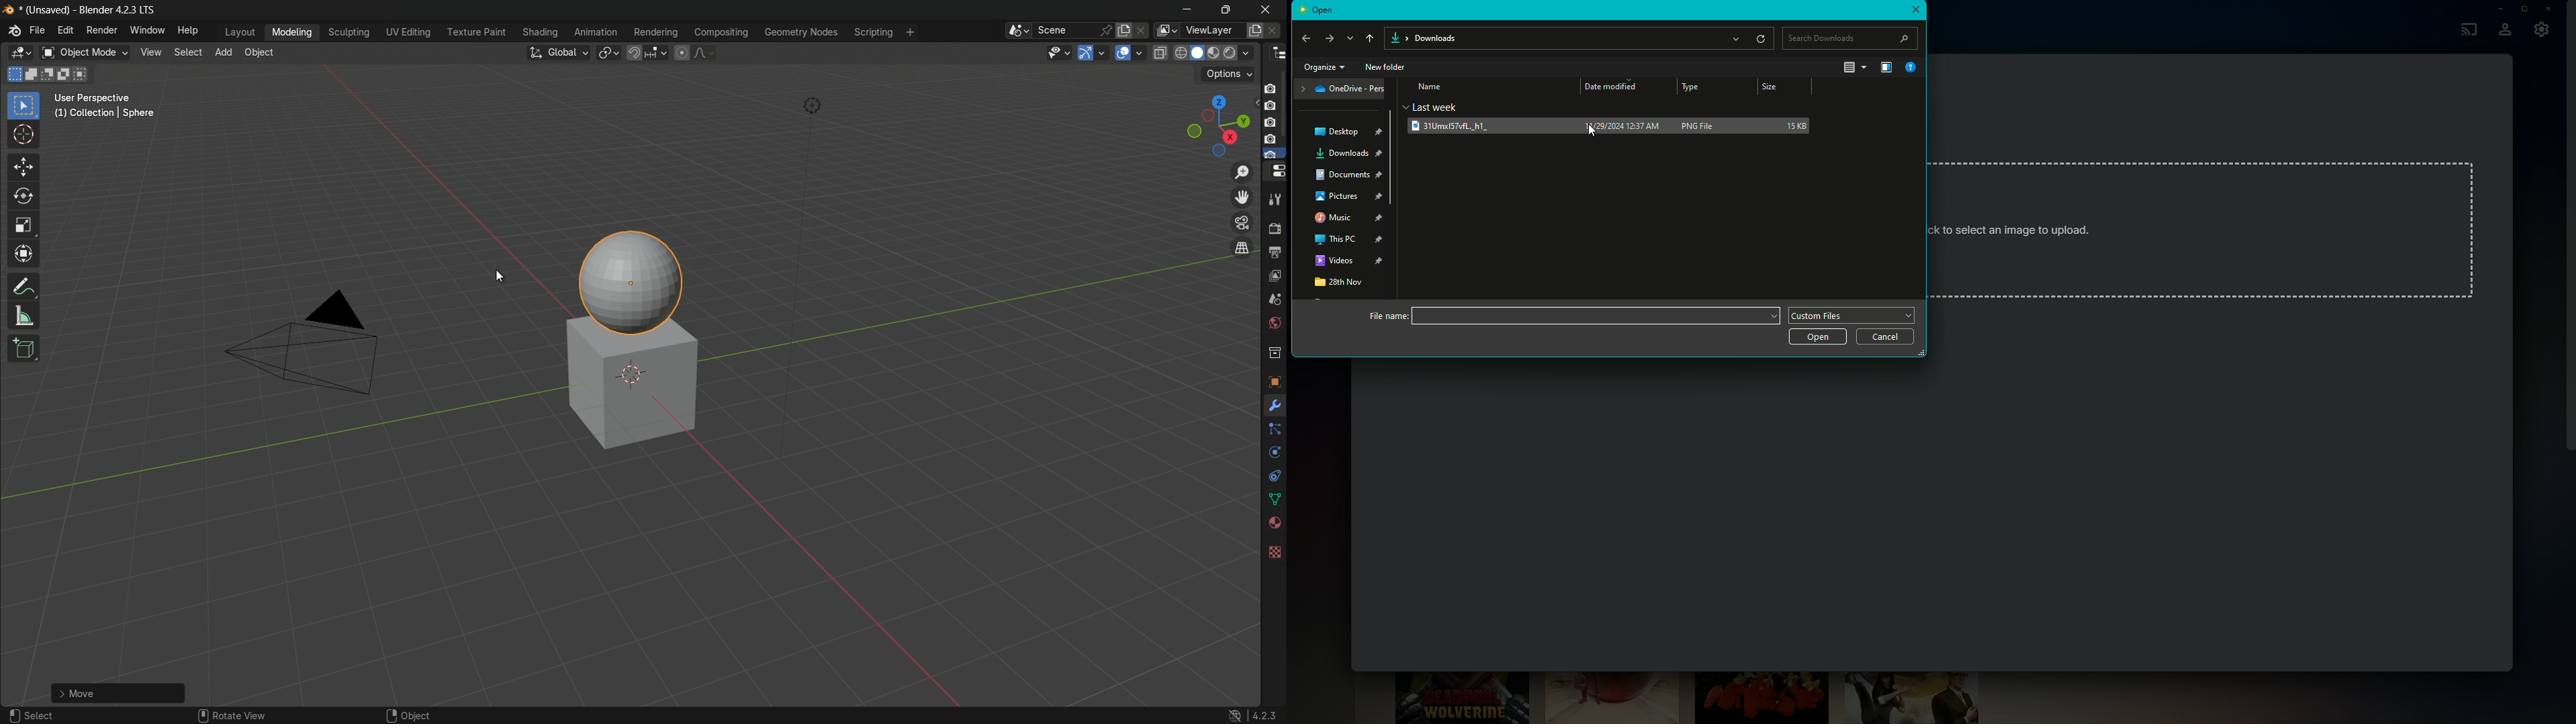 The height and width of the screenshot is (728, 2576). I want to click on Vertex Groups, so click(1274, 521).